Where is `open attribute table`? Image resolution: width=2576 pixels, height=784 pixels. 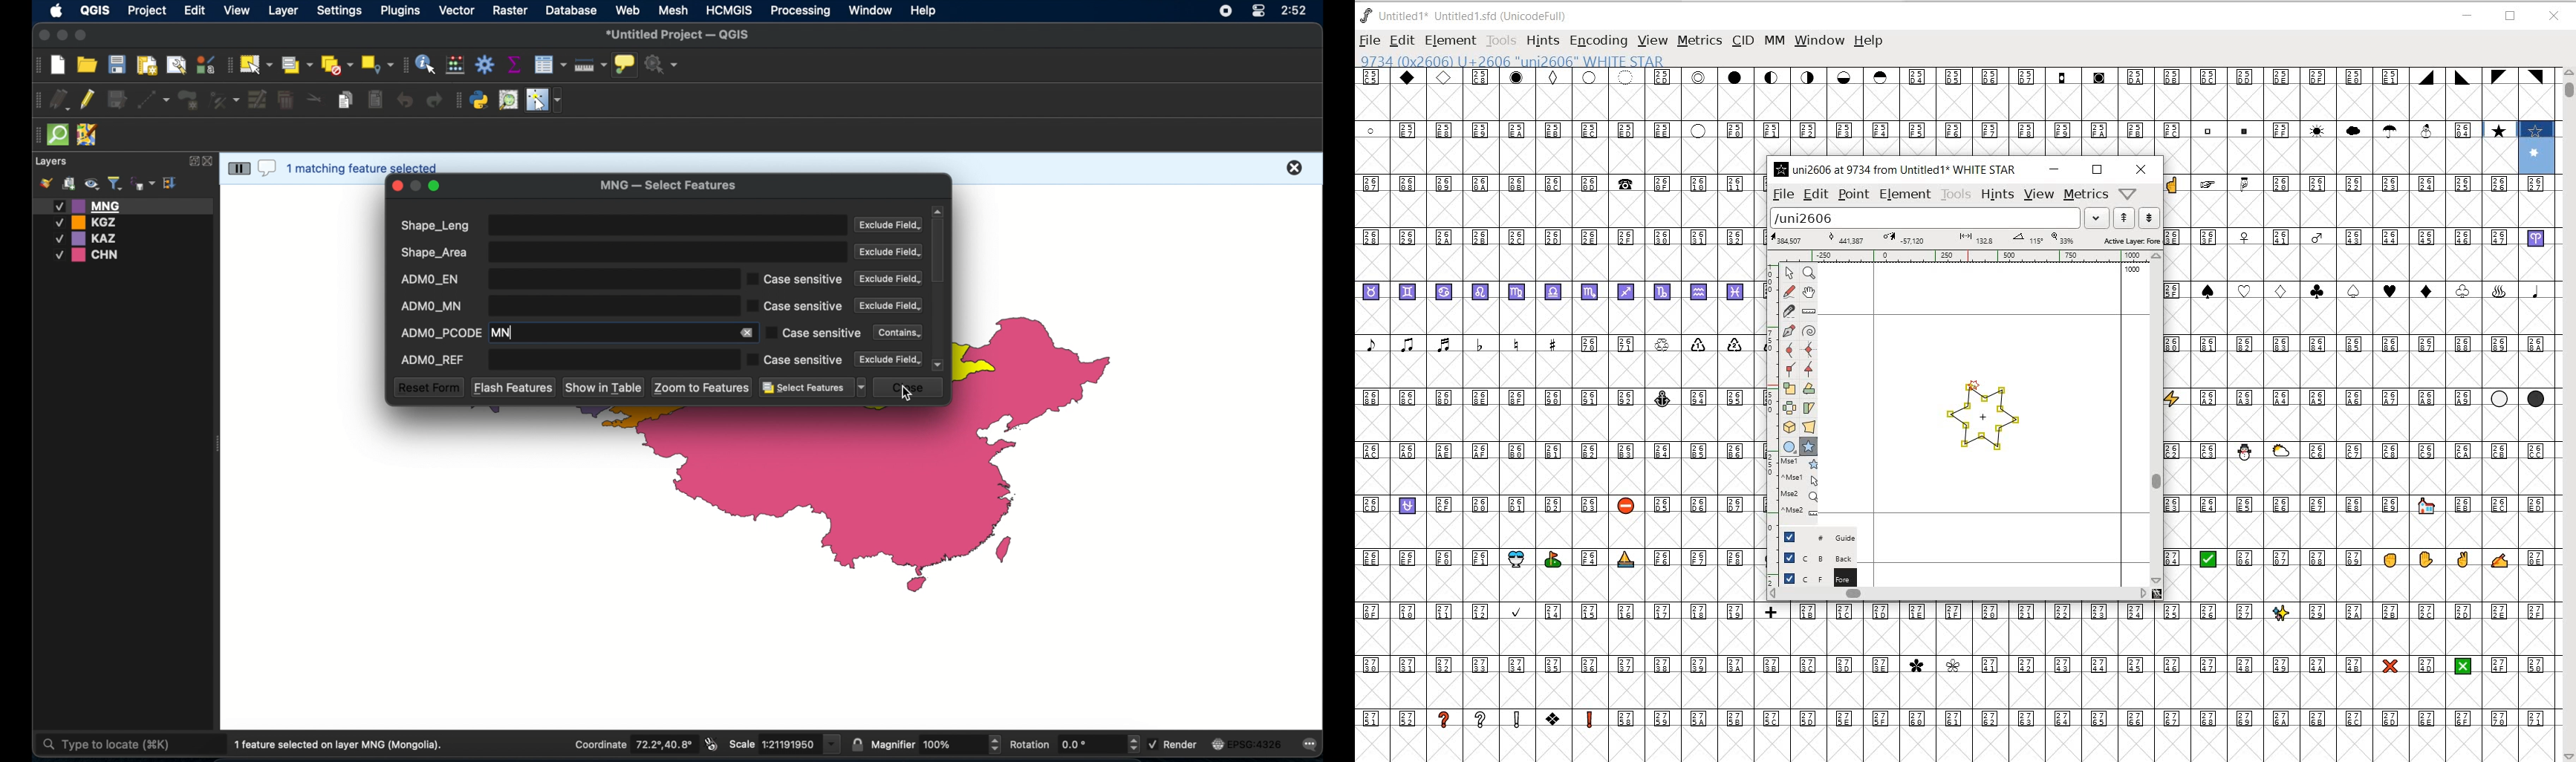 open attribute table is located at coordinates (552, 65).